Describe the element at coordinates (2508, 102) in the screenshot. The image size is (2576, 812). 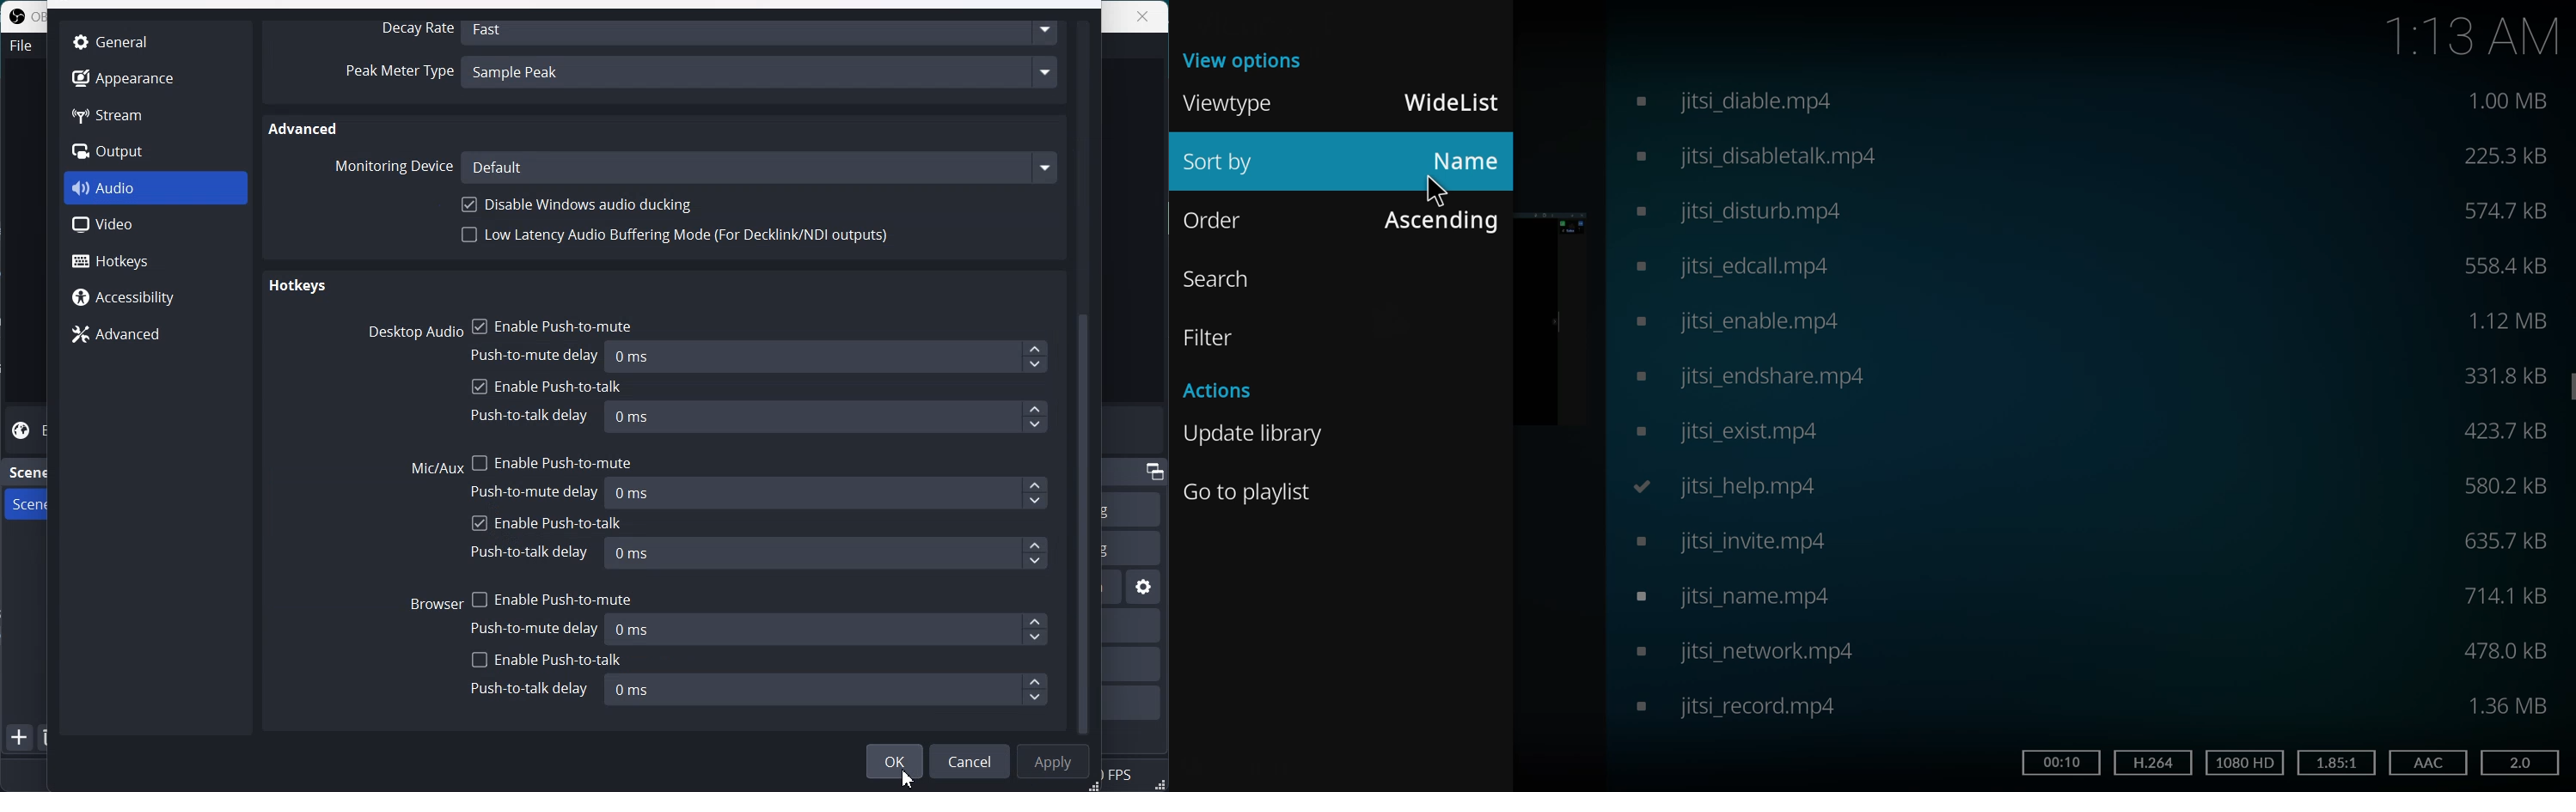
I see `size` at that location.